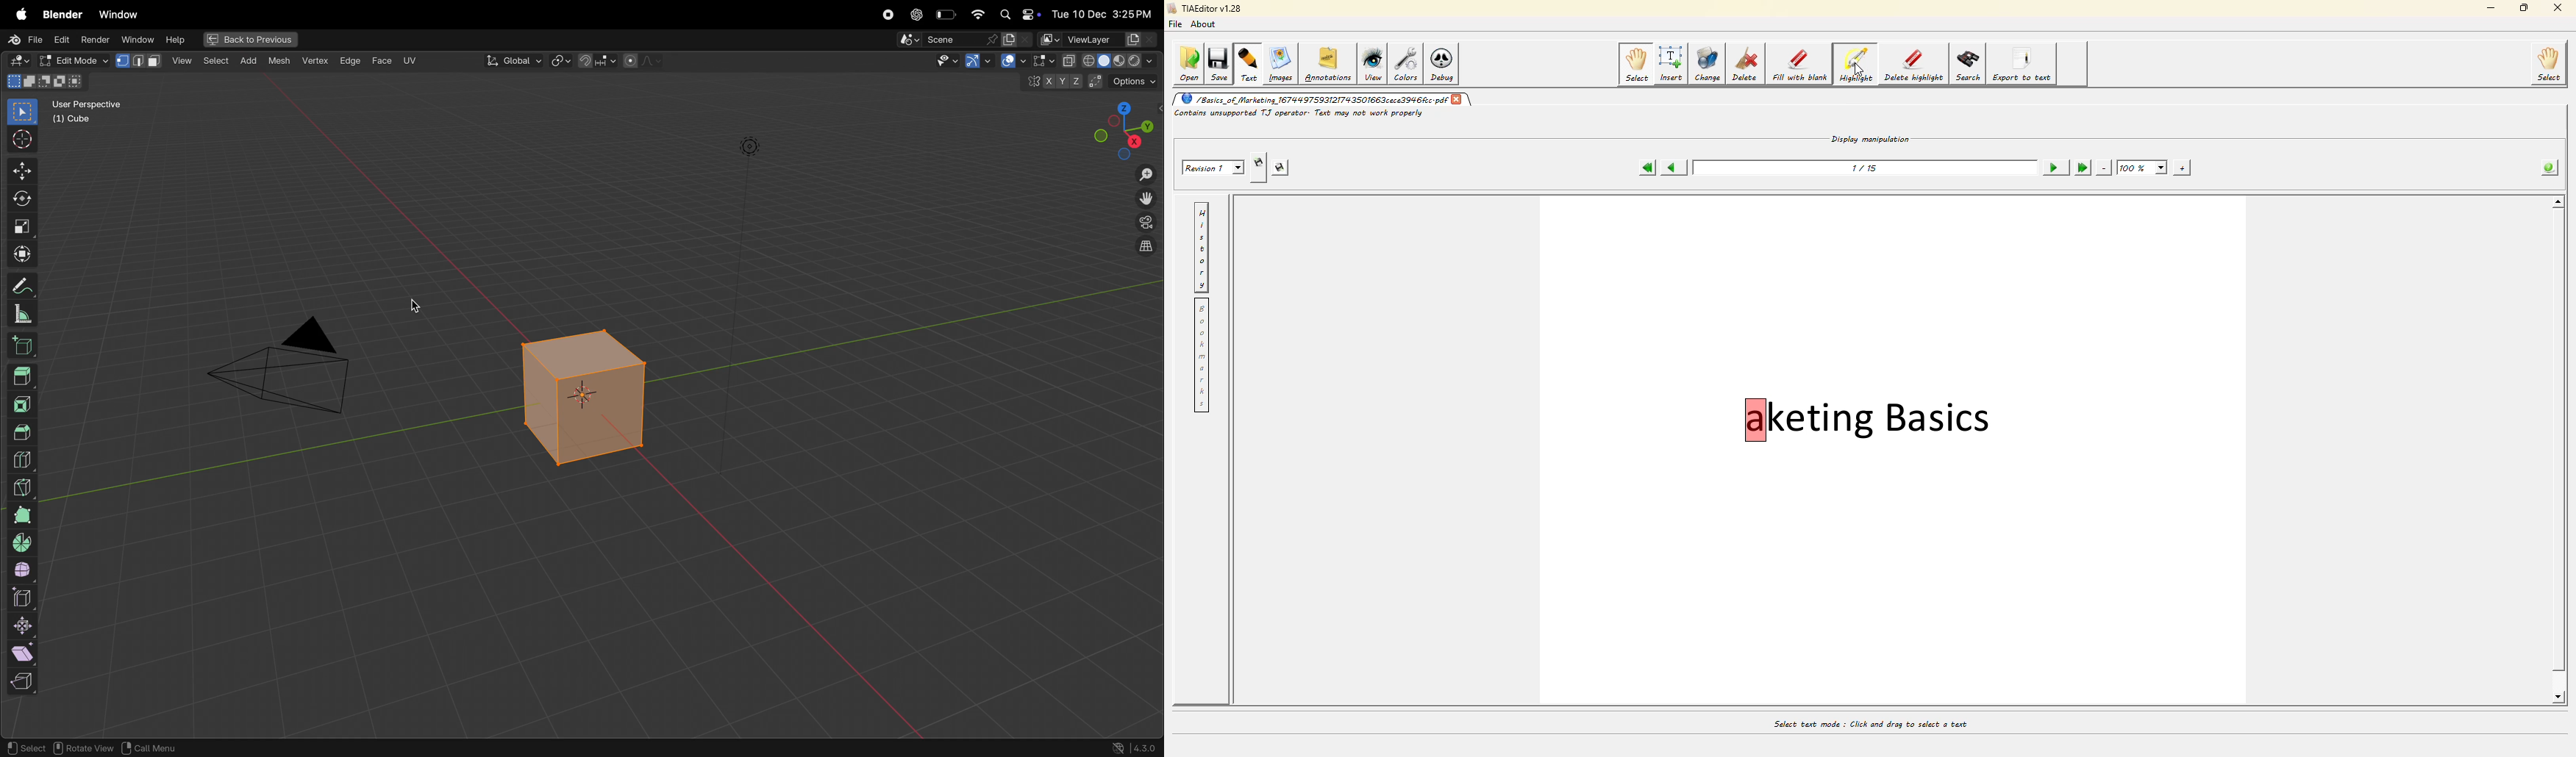 The height and width of the screenshot is (784, 2576). Describe the element at coordinates (250, 60) in the screenshot. I see `Object` at that location.